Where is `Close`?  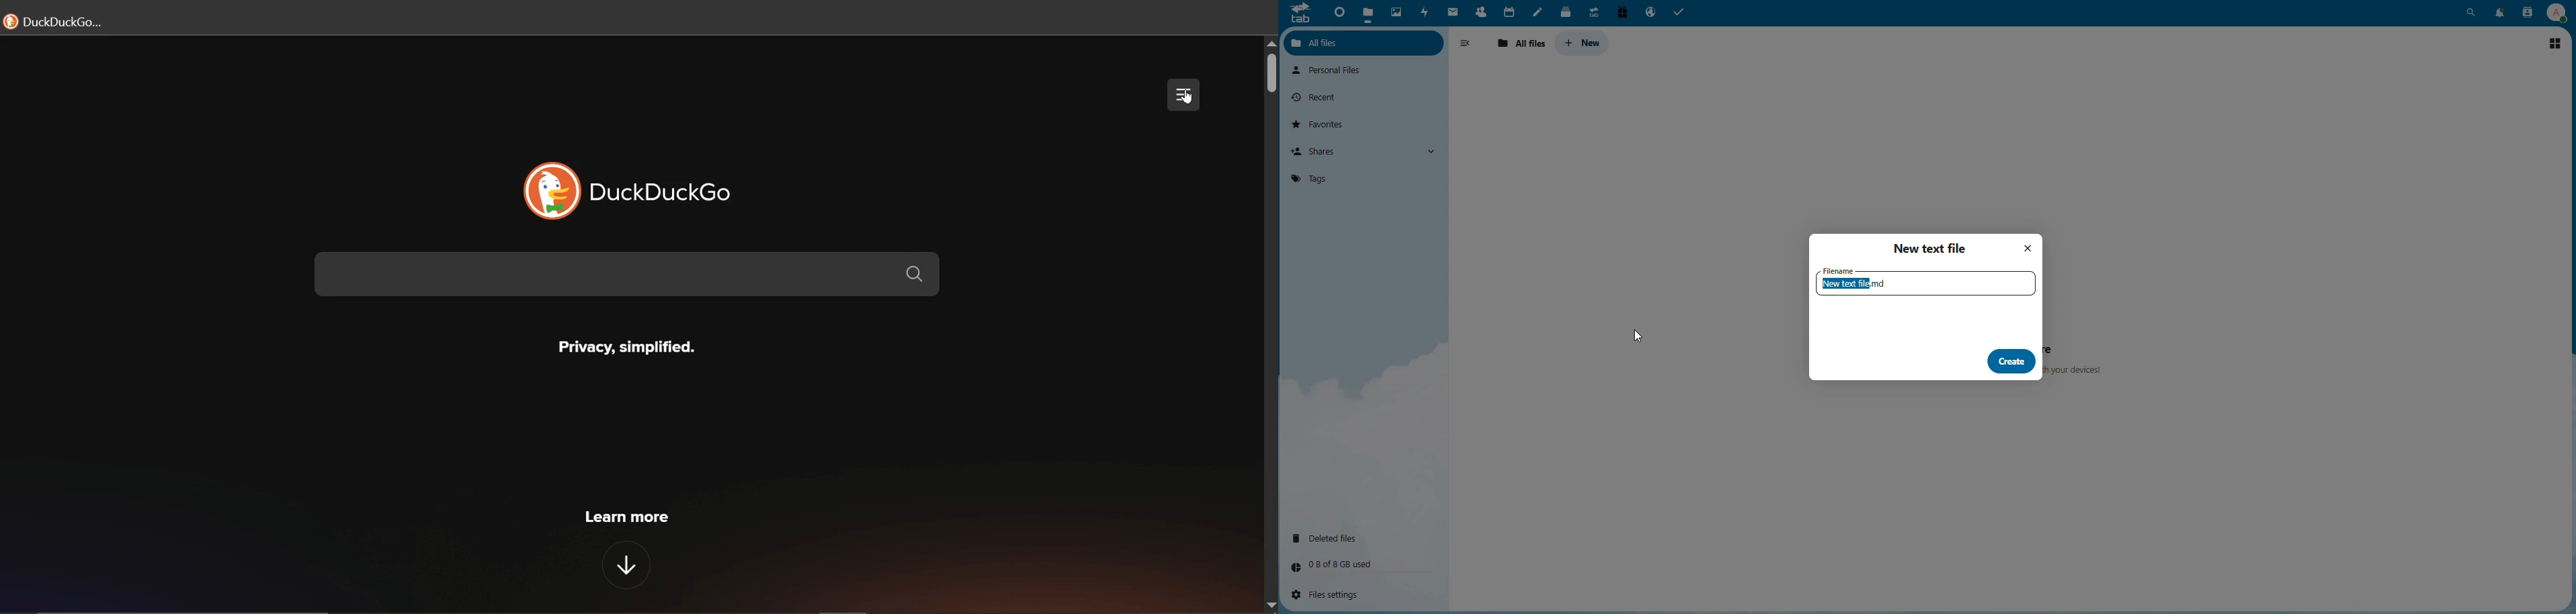
Close is located at coordinates (2029, 249).